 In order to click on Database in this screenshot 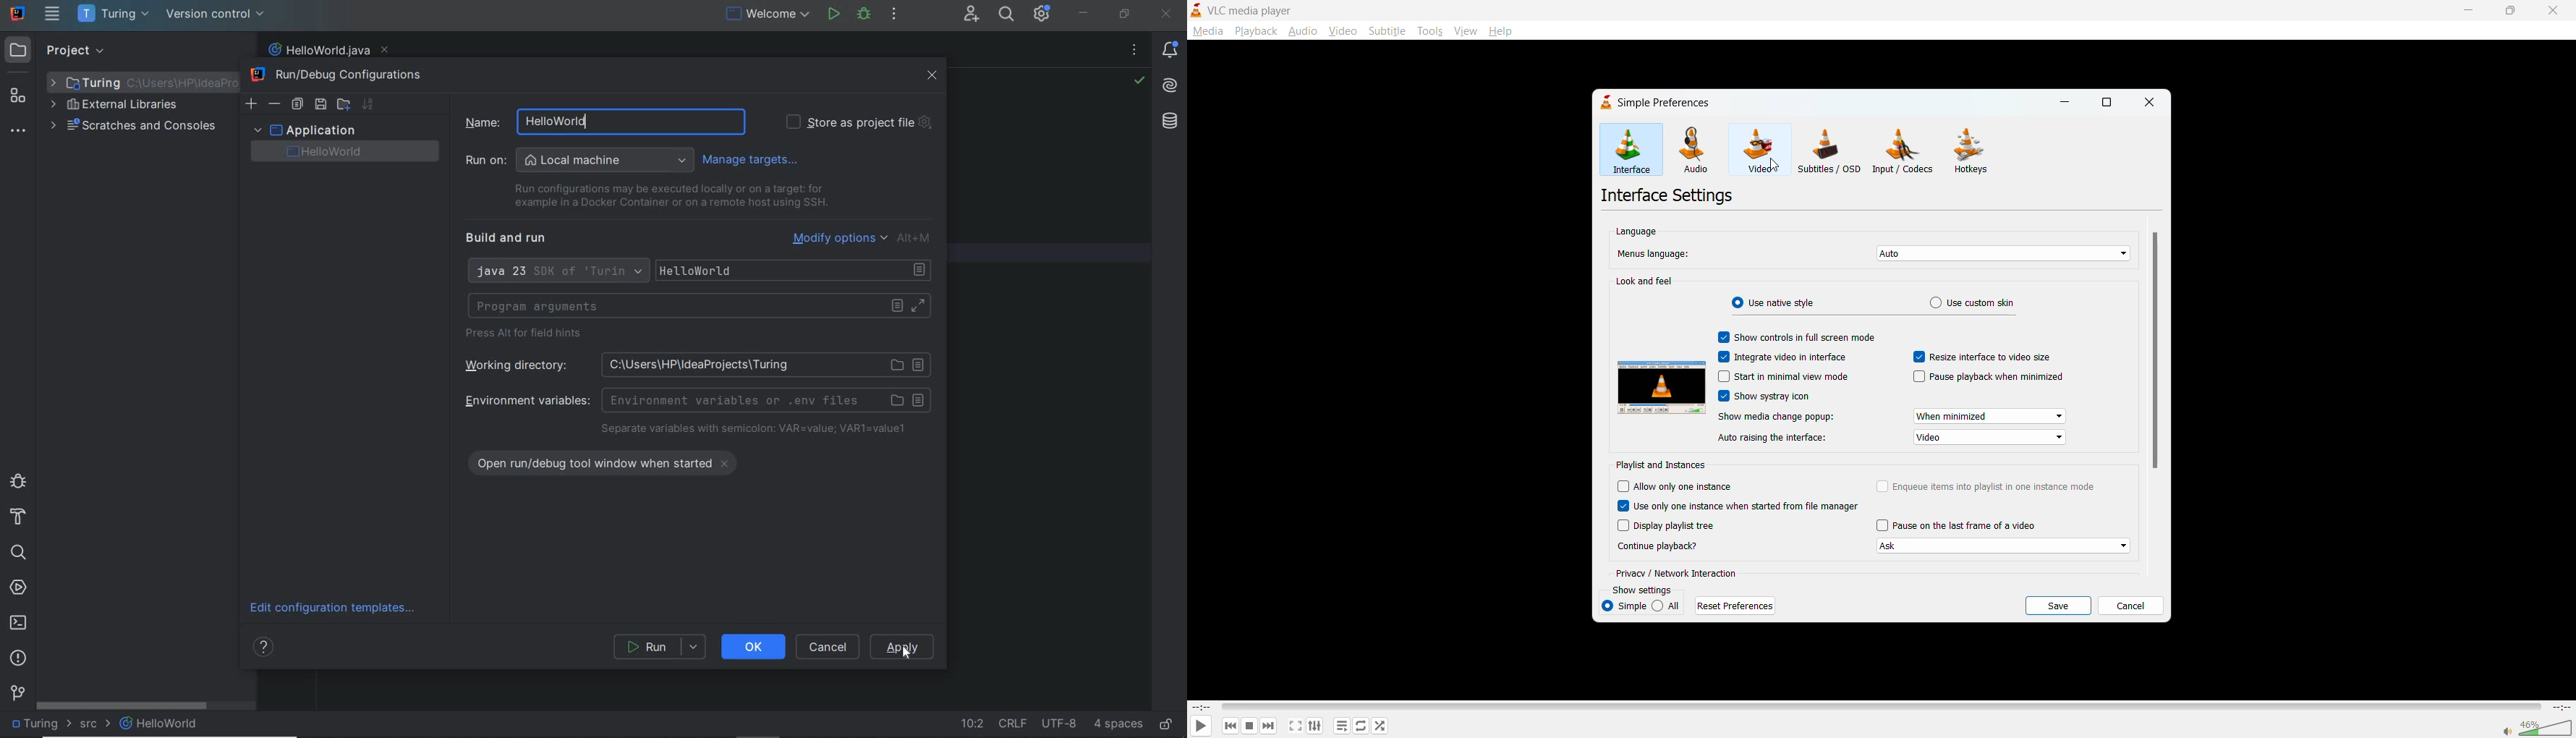, I will do `click(1173, 124)`.